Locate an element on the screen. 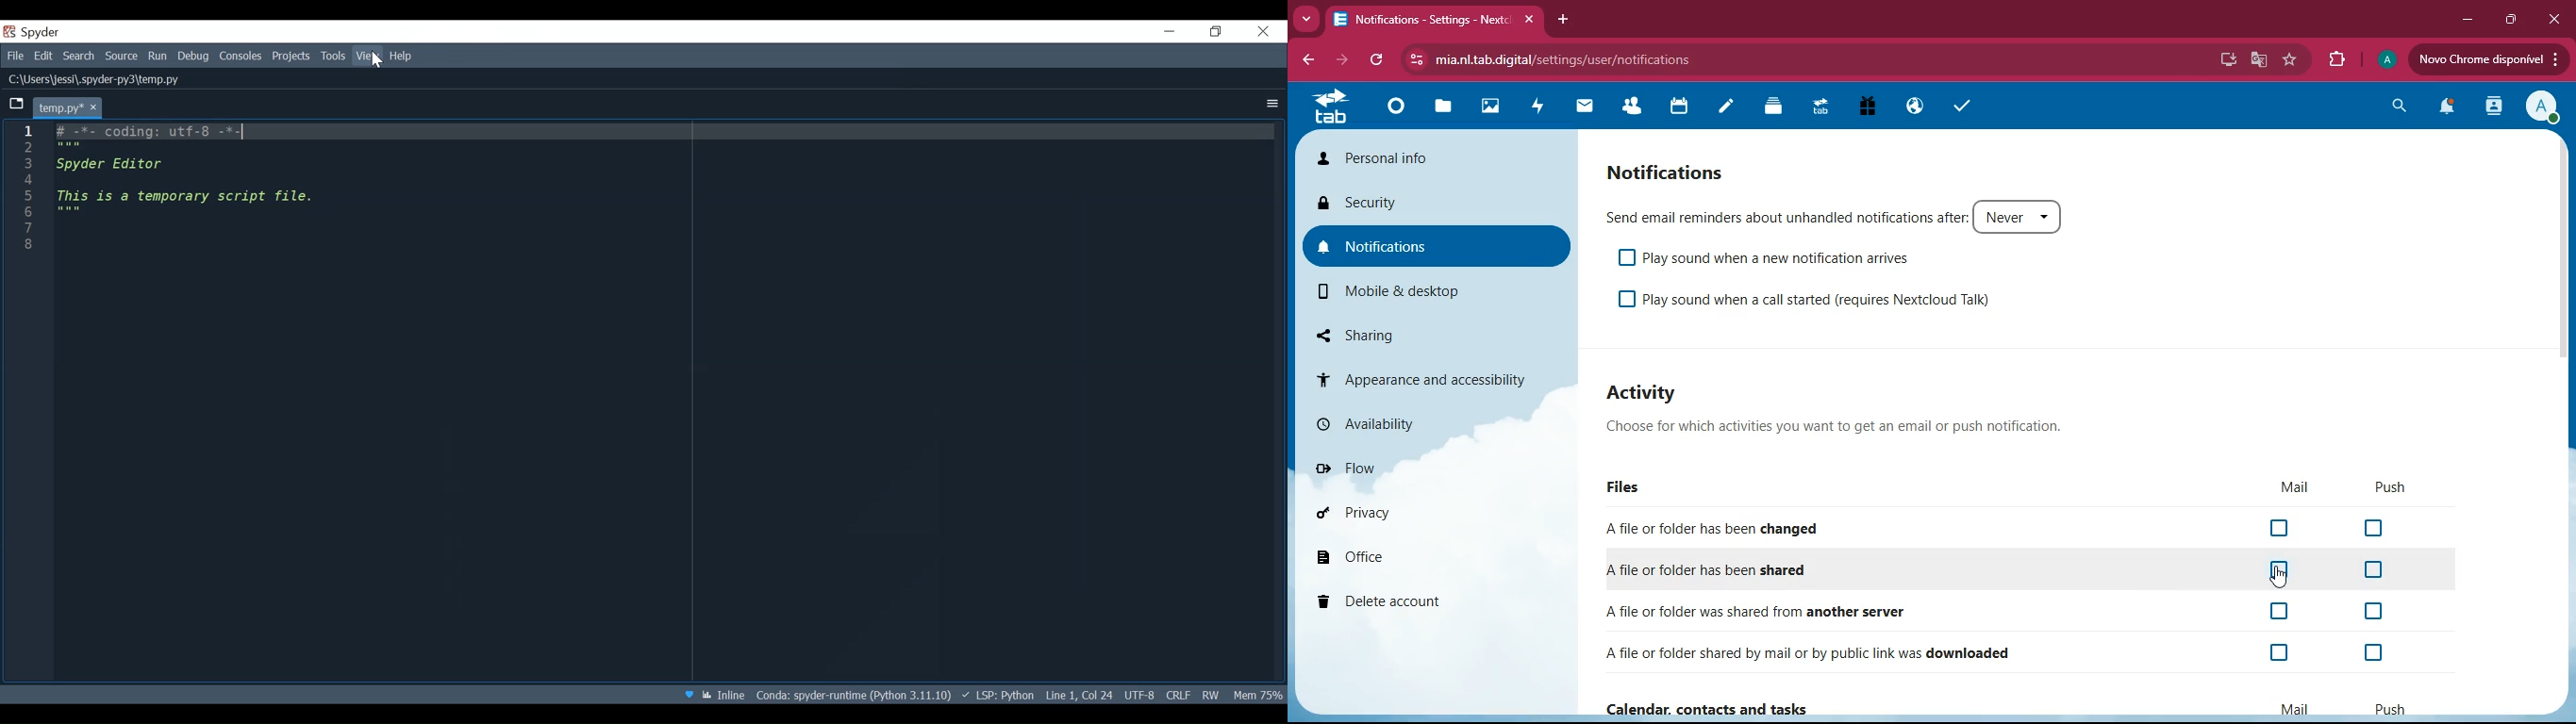  Restore is located at coordinates (1216, 32).